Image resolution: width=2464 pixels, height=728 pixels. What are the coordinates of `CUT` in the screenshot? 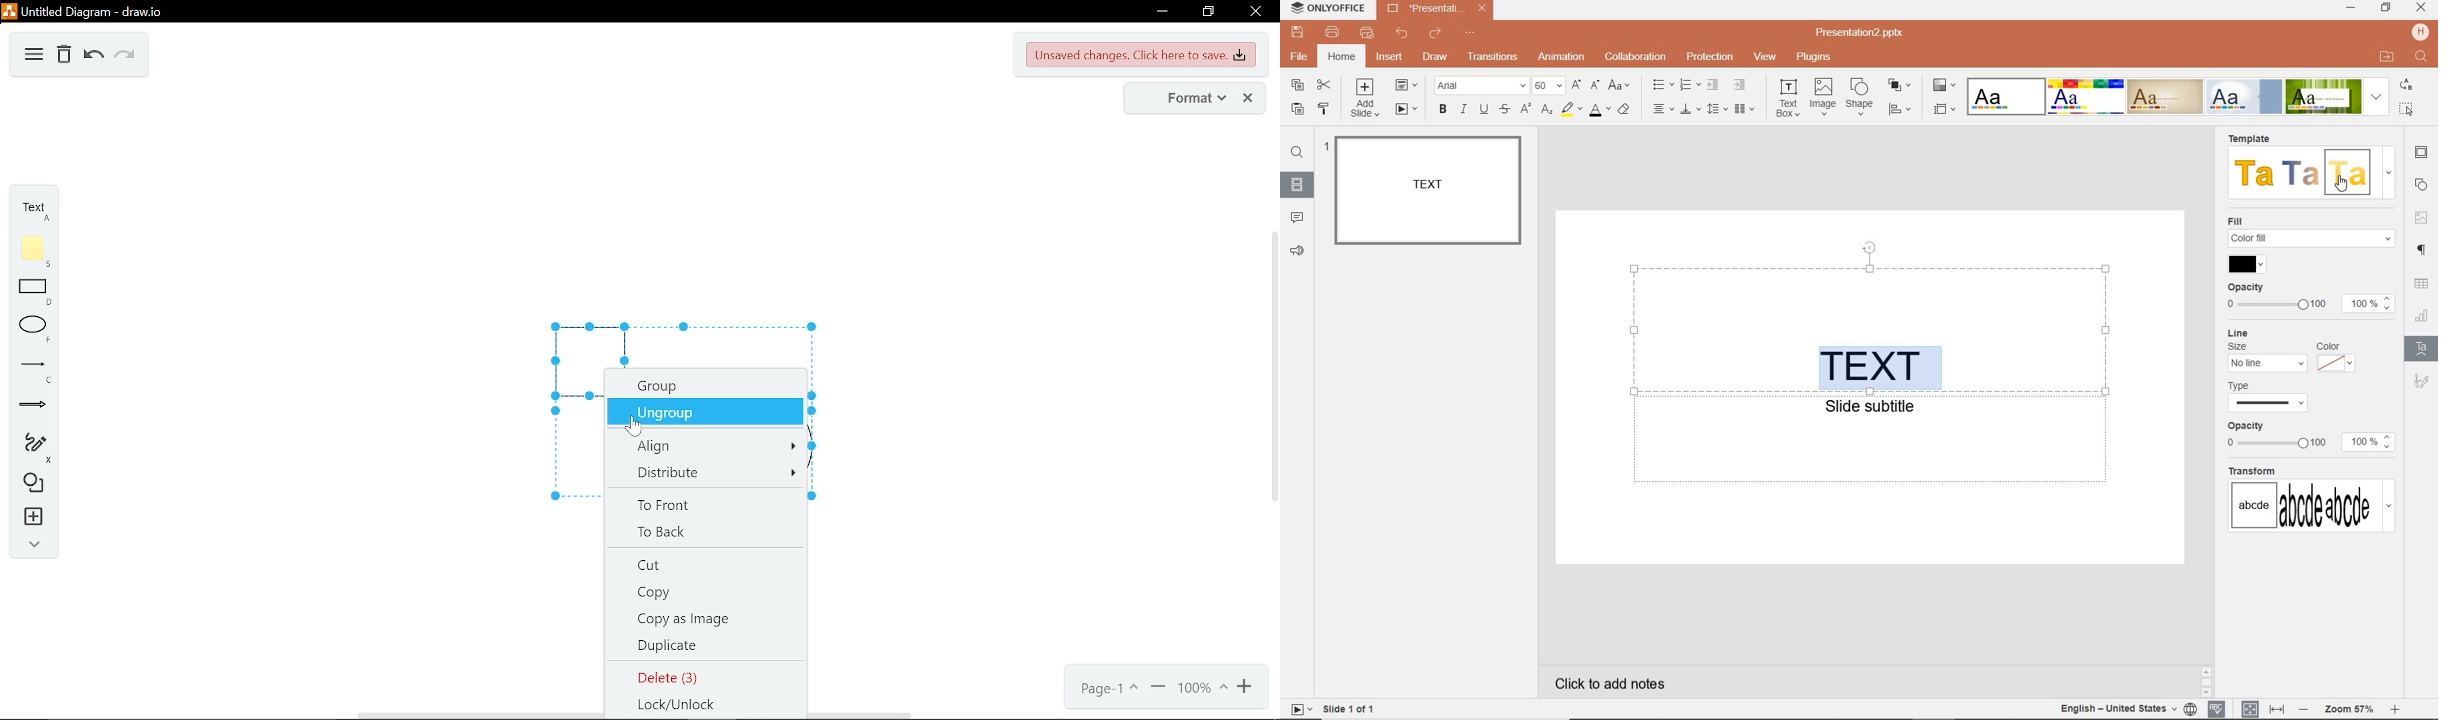 It's located at (1325, 86).